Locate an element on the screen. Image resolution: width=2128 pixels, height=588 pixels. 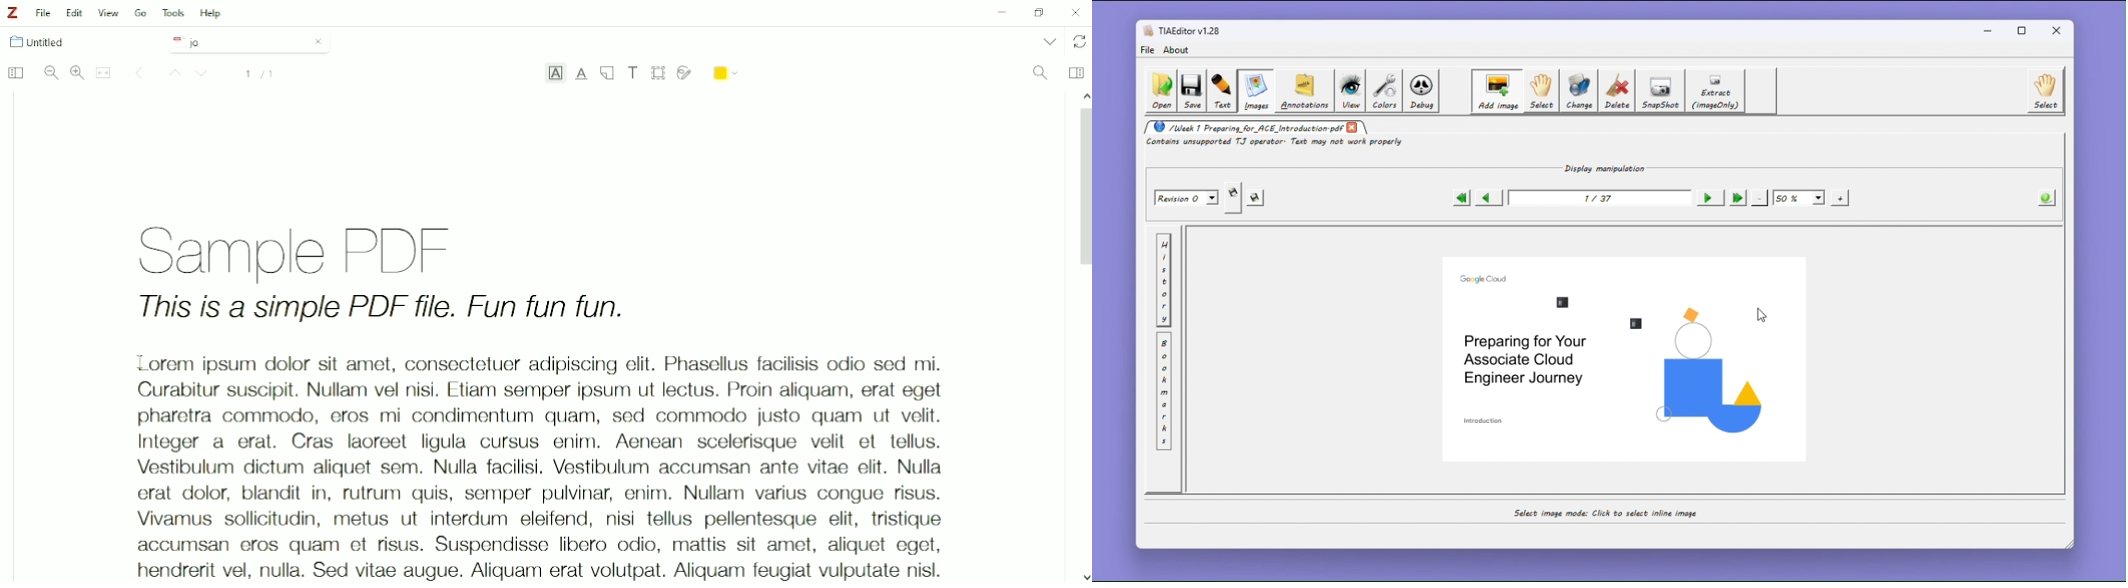
jo is located at coordinates (234, 43).